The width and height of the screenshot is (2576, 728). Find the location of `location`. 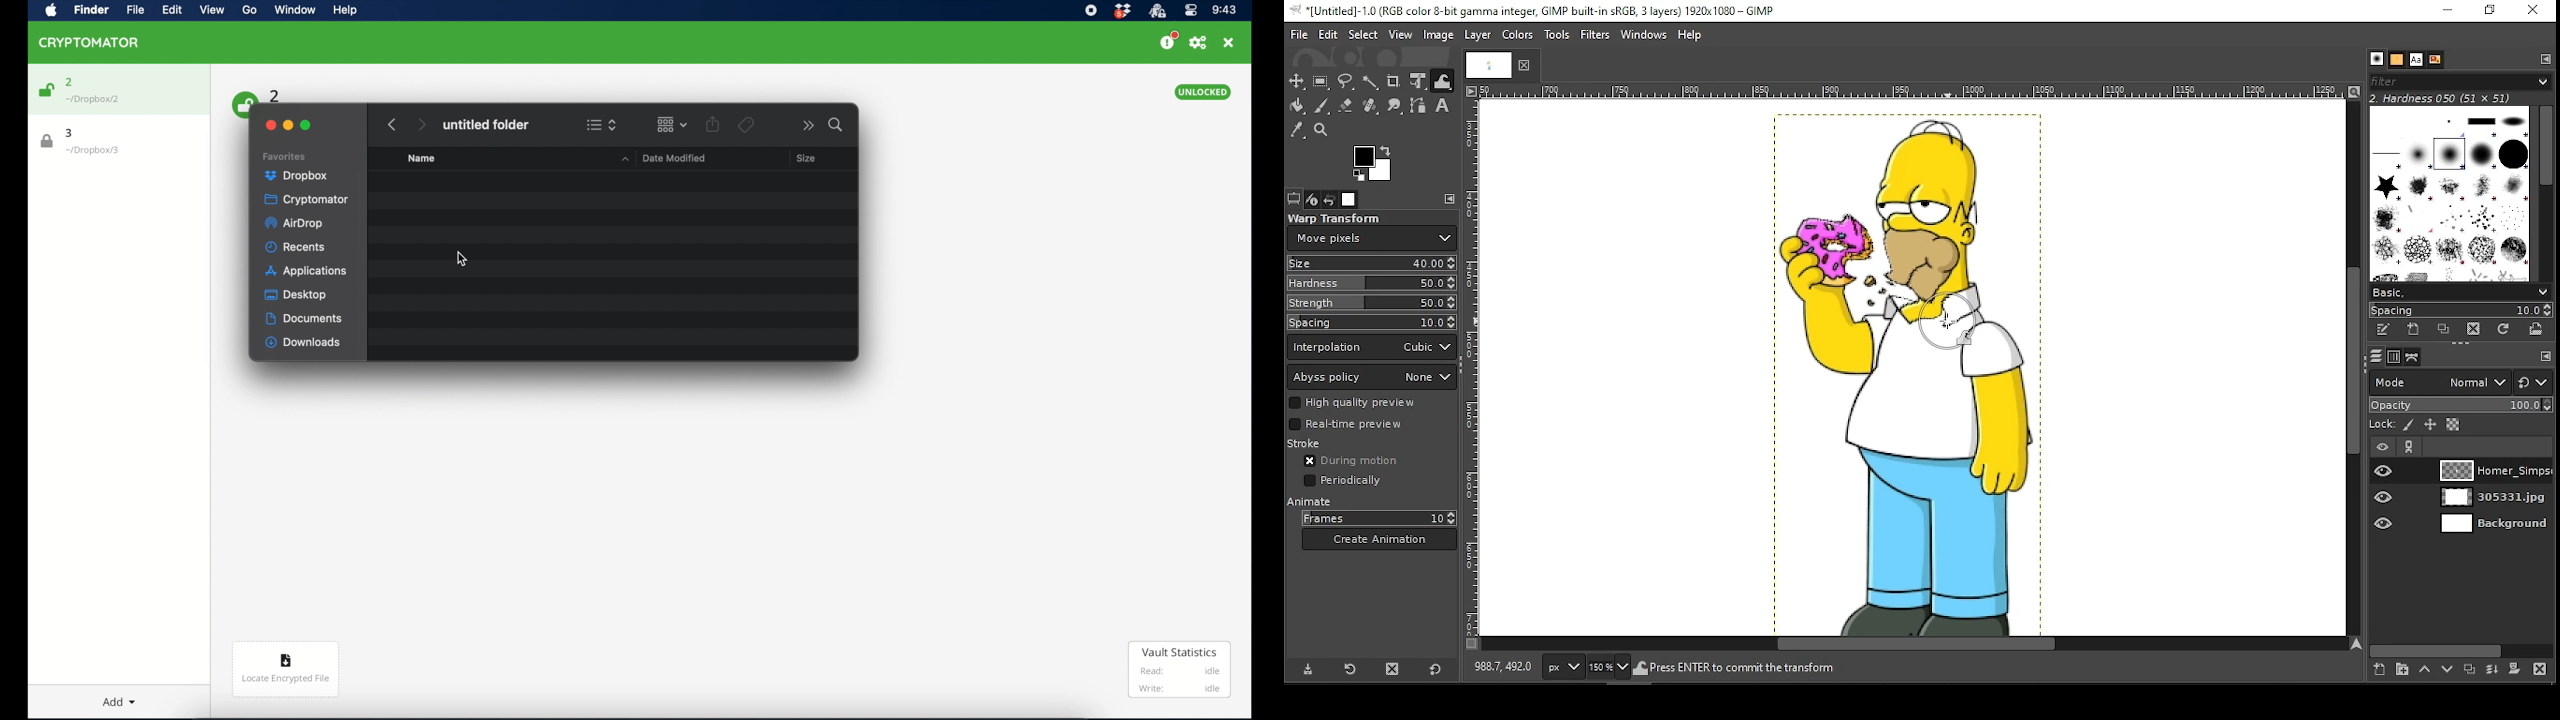

location is located at coordinates (93, 151).